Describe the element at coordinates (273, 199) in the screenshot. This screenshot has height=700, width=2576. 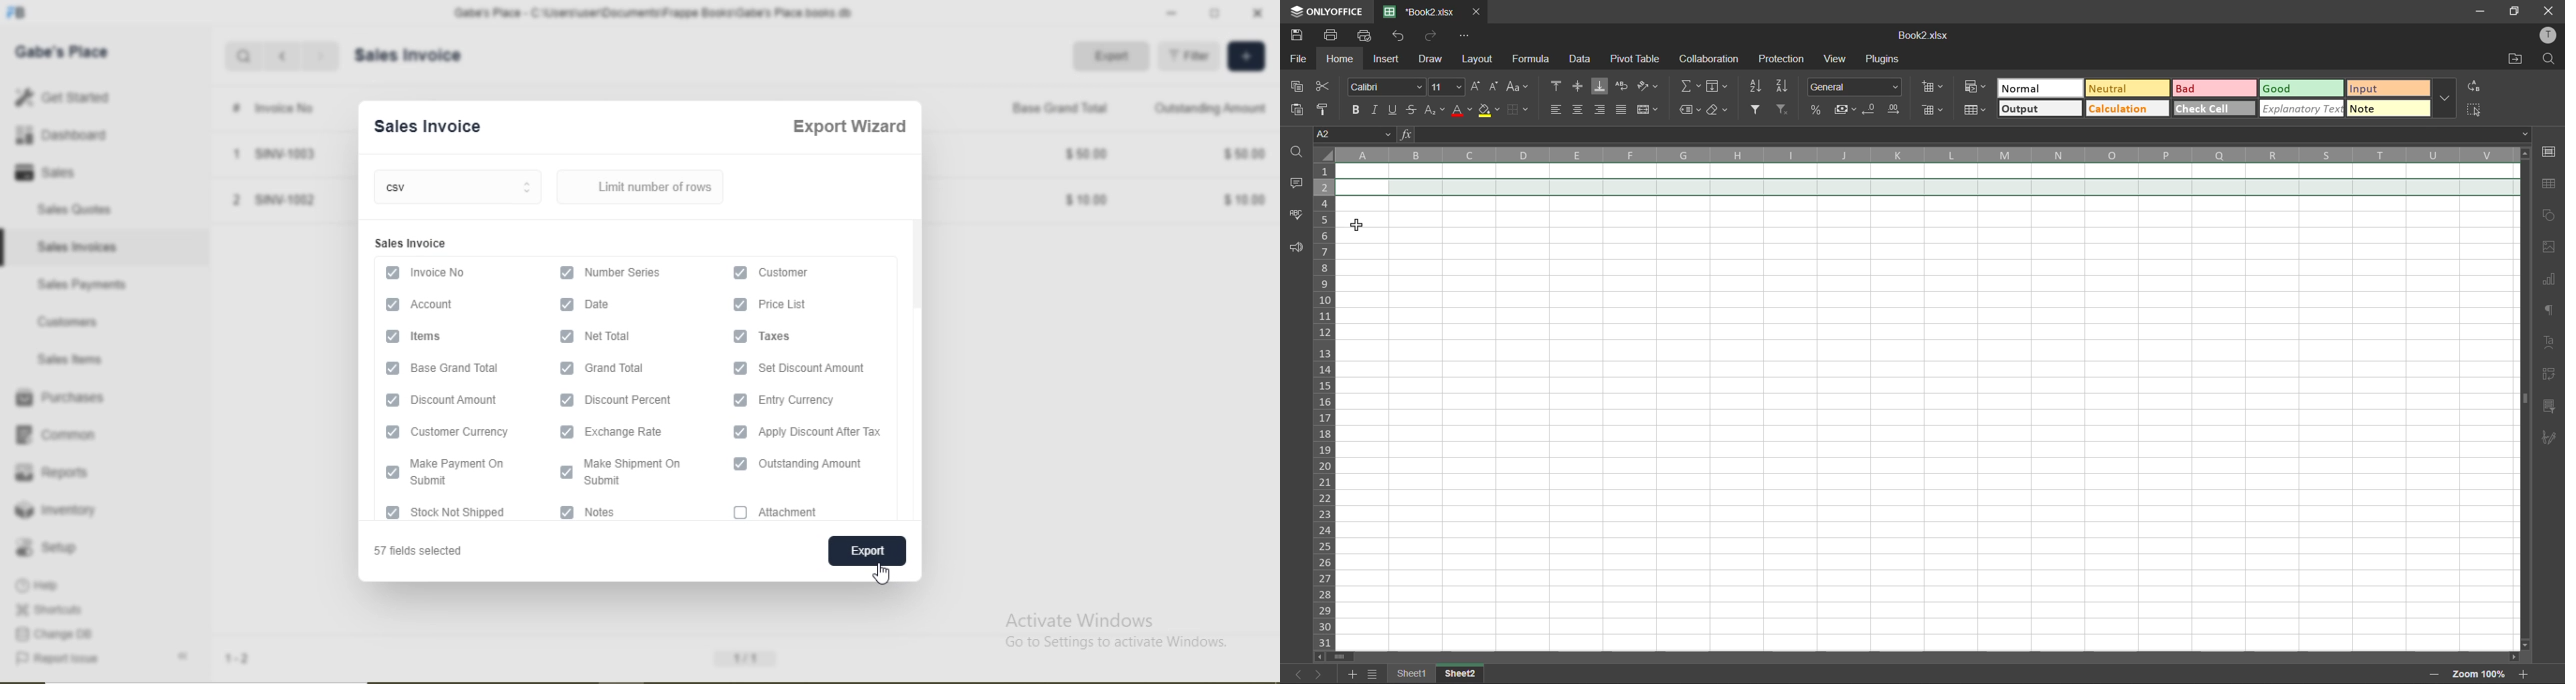
I see `2 SINV-1002` at that location.